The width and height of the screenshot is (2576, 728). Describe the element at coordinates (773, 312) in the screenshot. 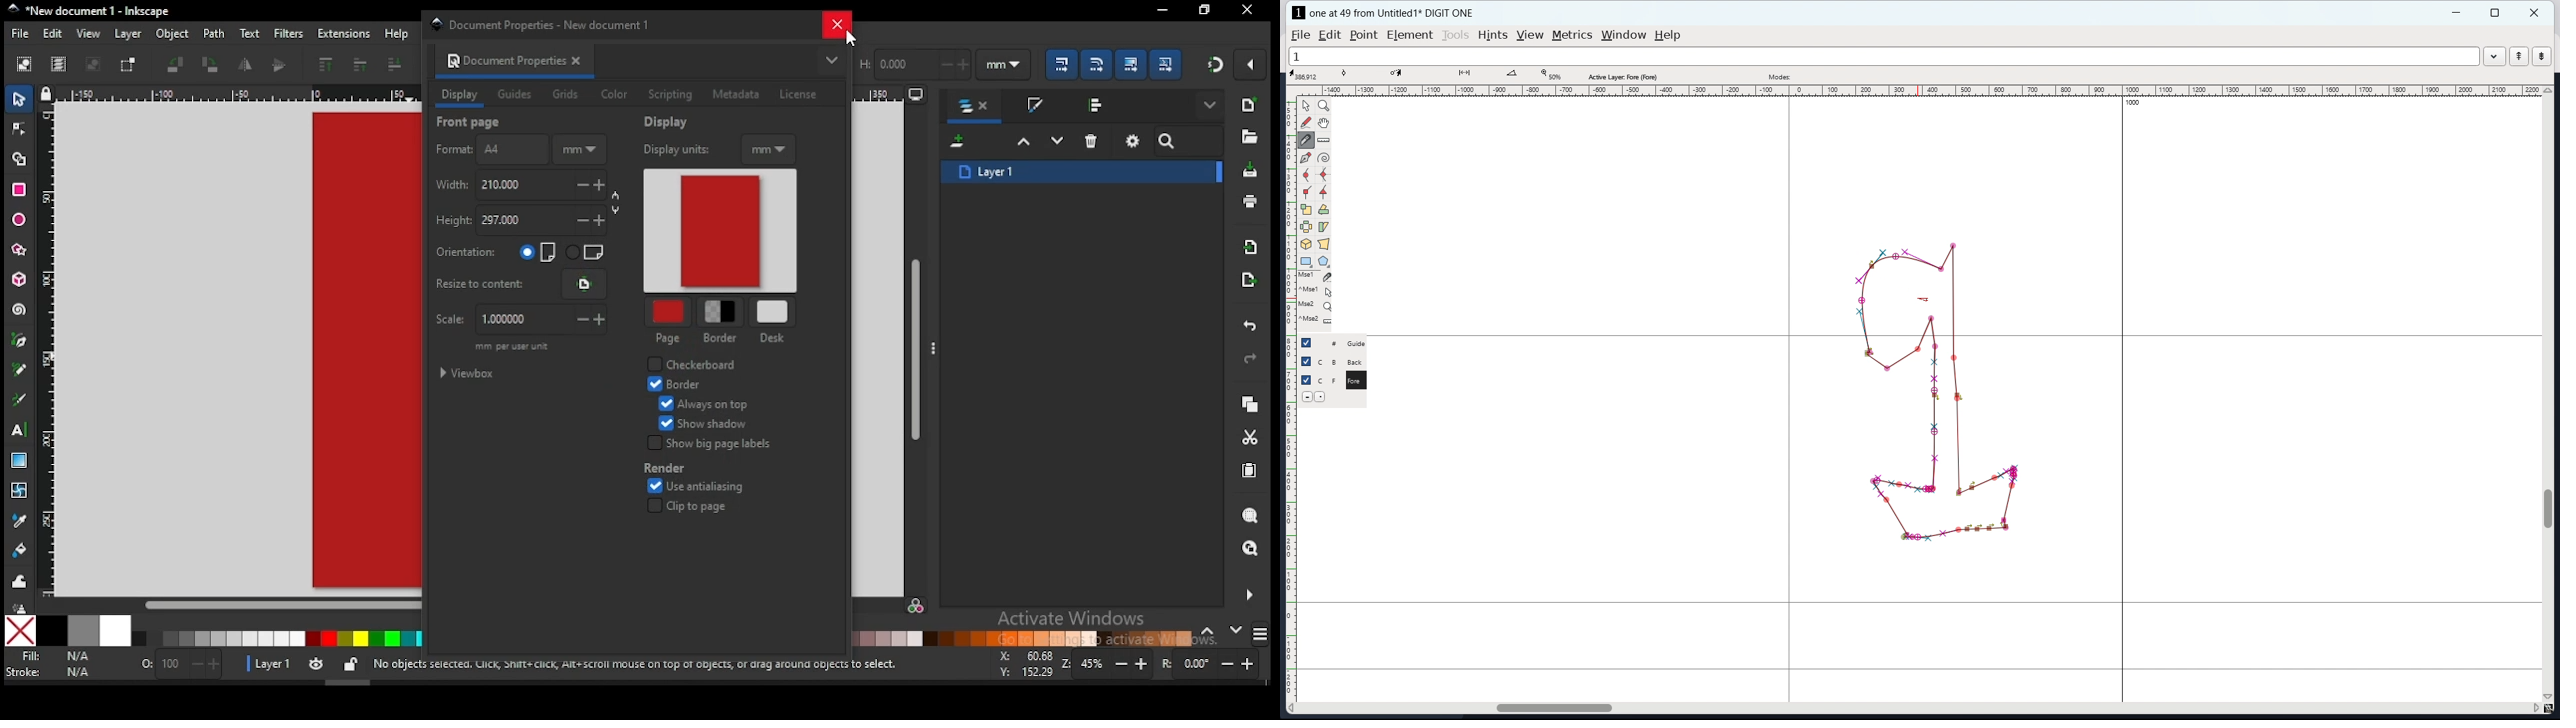

I see `desk` at that location.